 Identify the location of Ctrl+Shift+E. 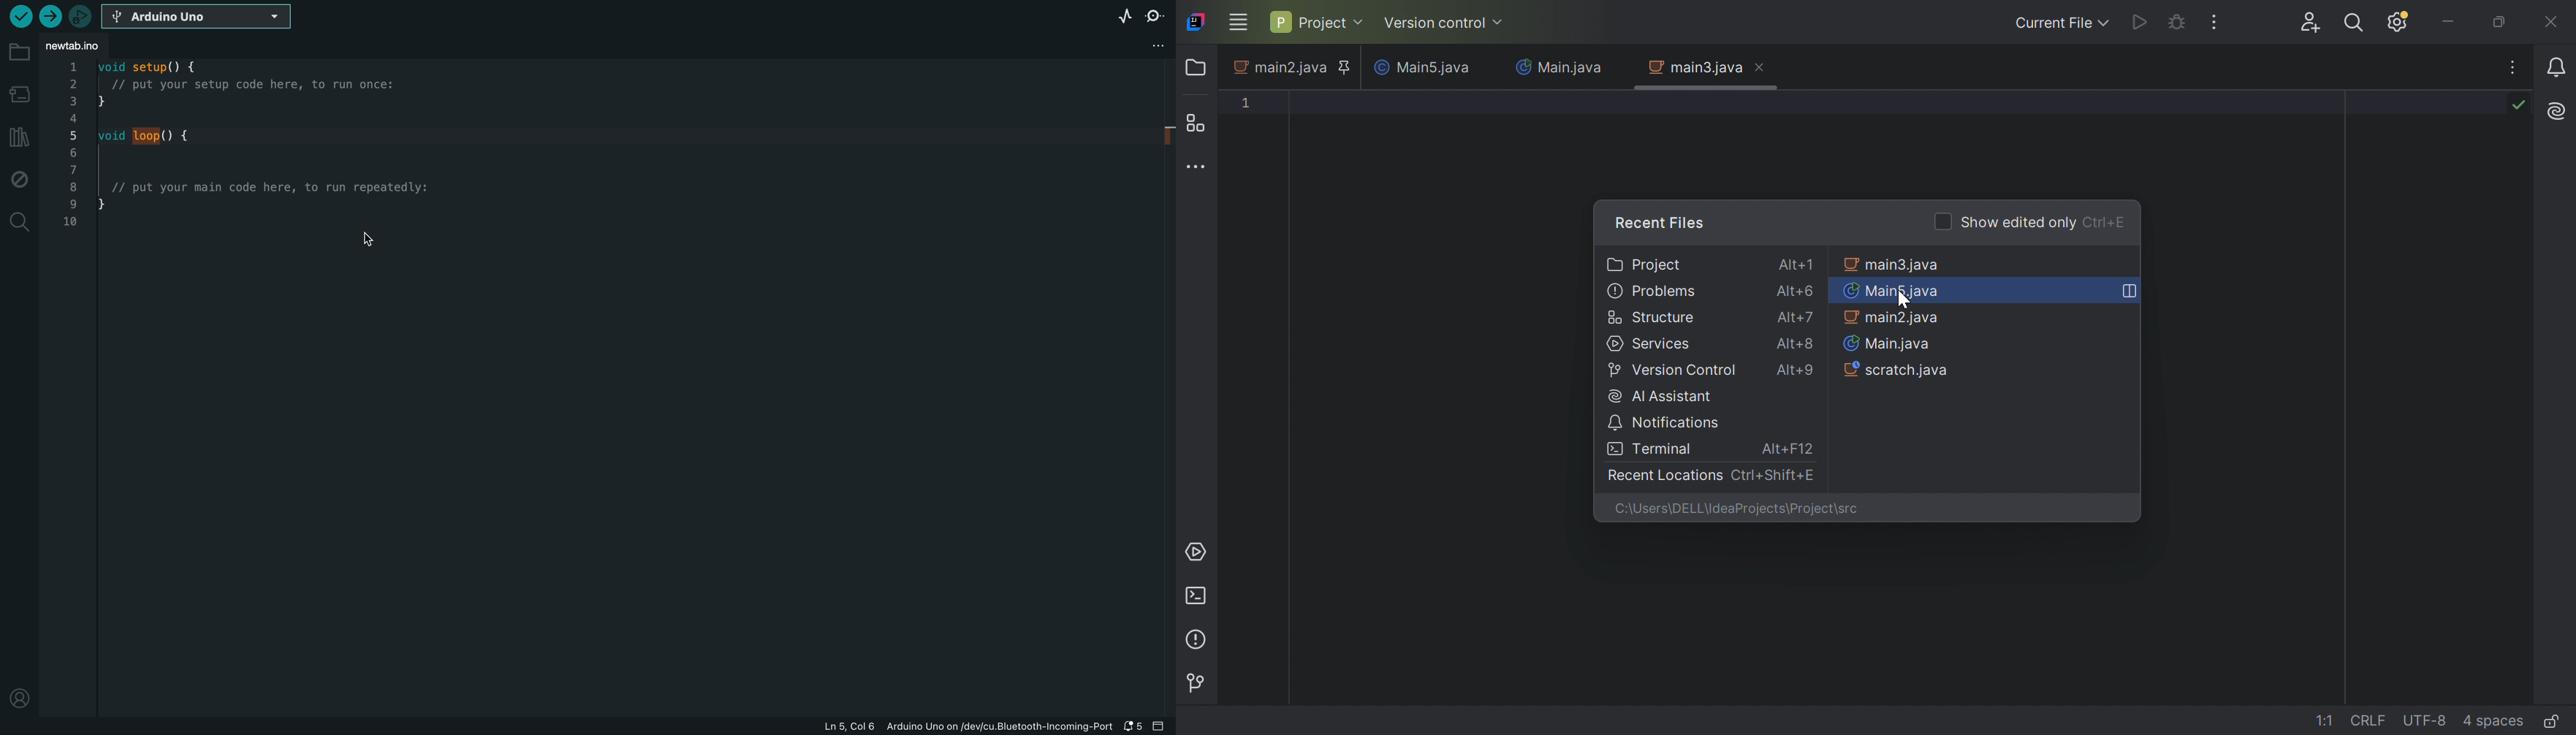
(1774, 476).